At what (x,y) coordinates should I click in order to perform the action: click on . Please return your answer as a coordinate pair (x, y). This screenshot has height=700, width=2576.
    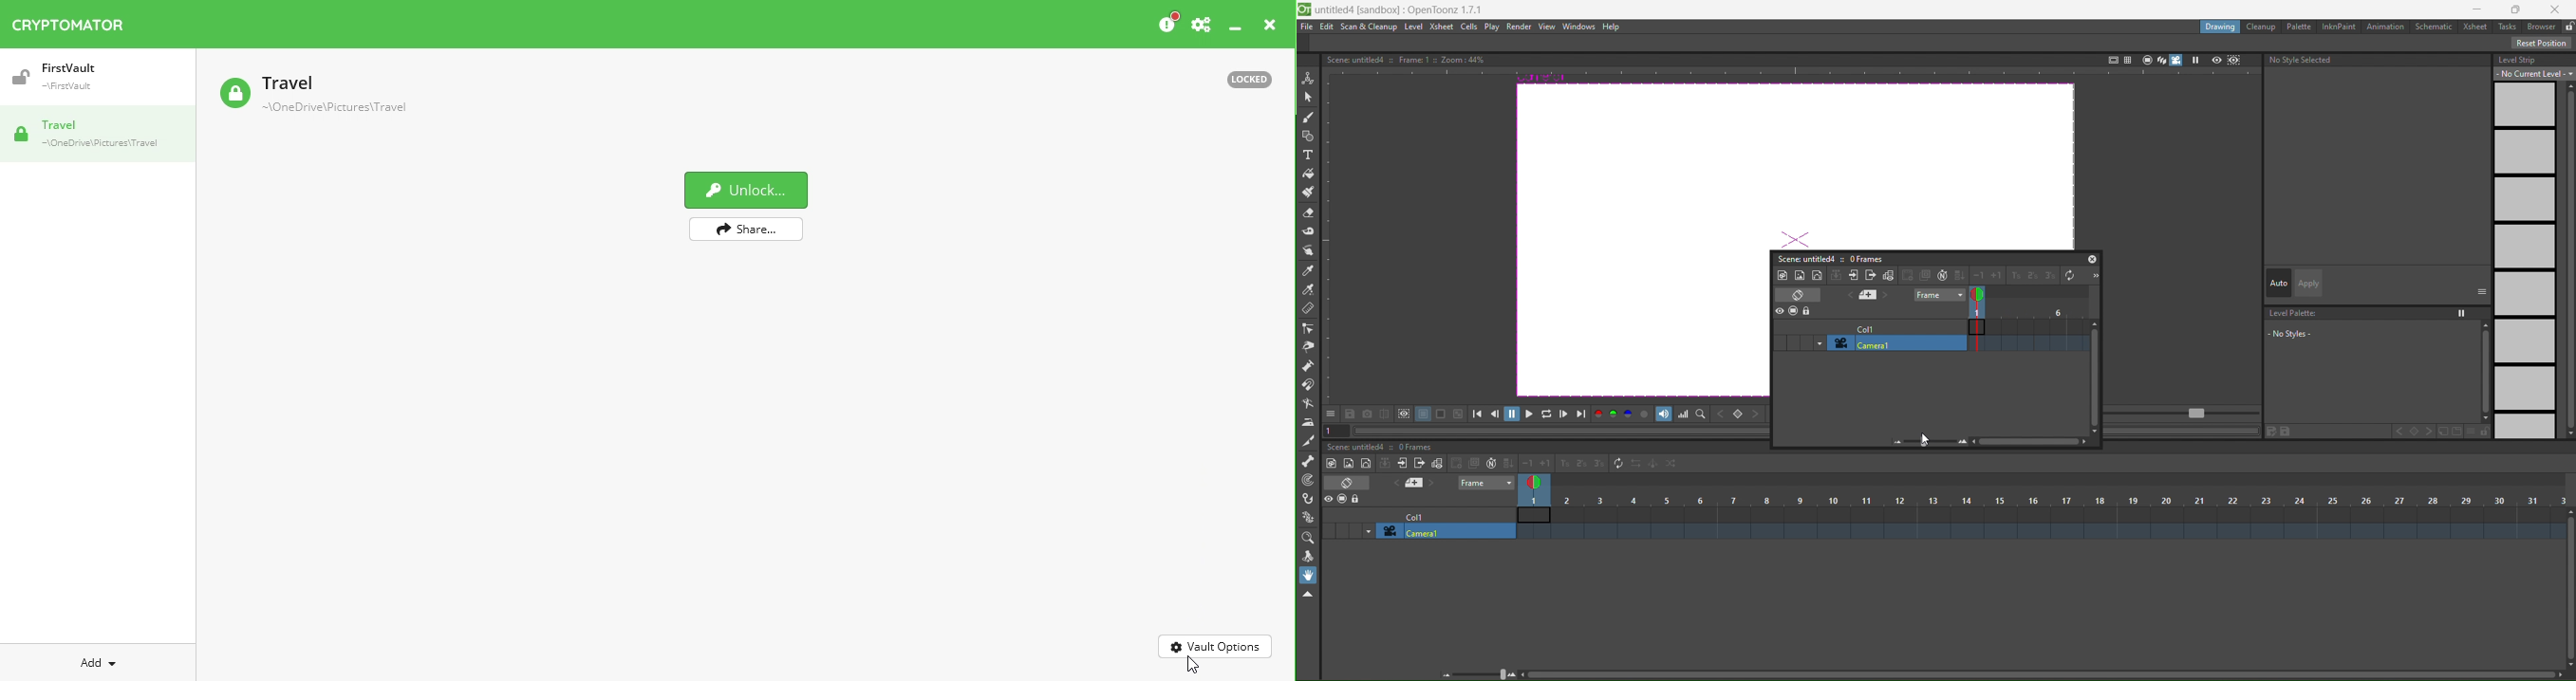
    Looking at the image, I should click on (1799, 294).